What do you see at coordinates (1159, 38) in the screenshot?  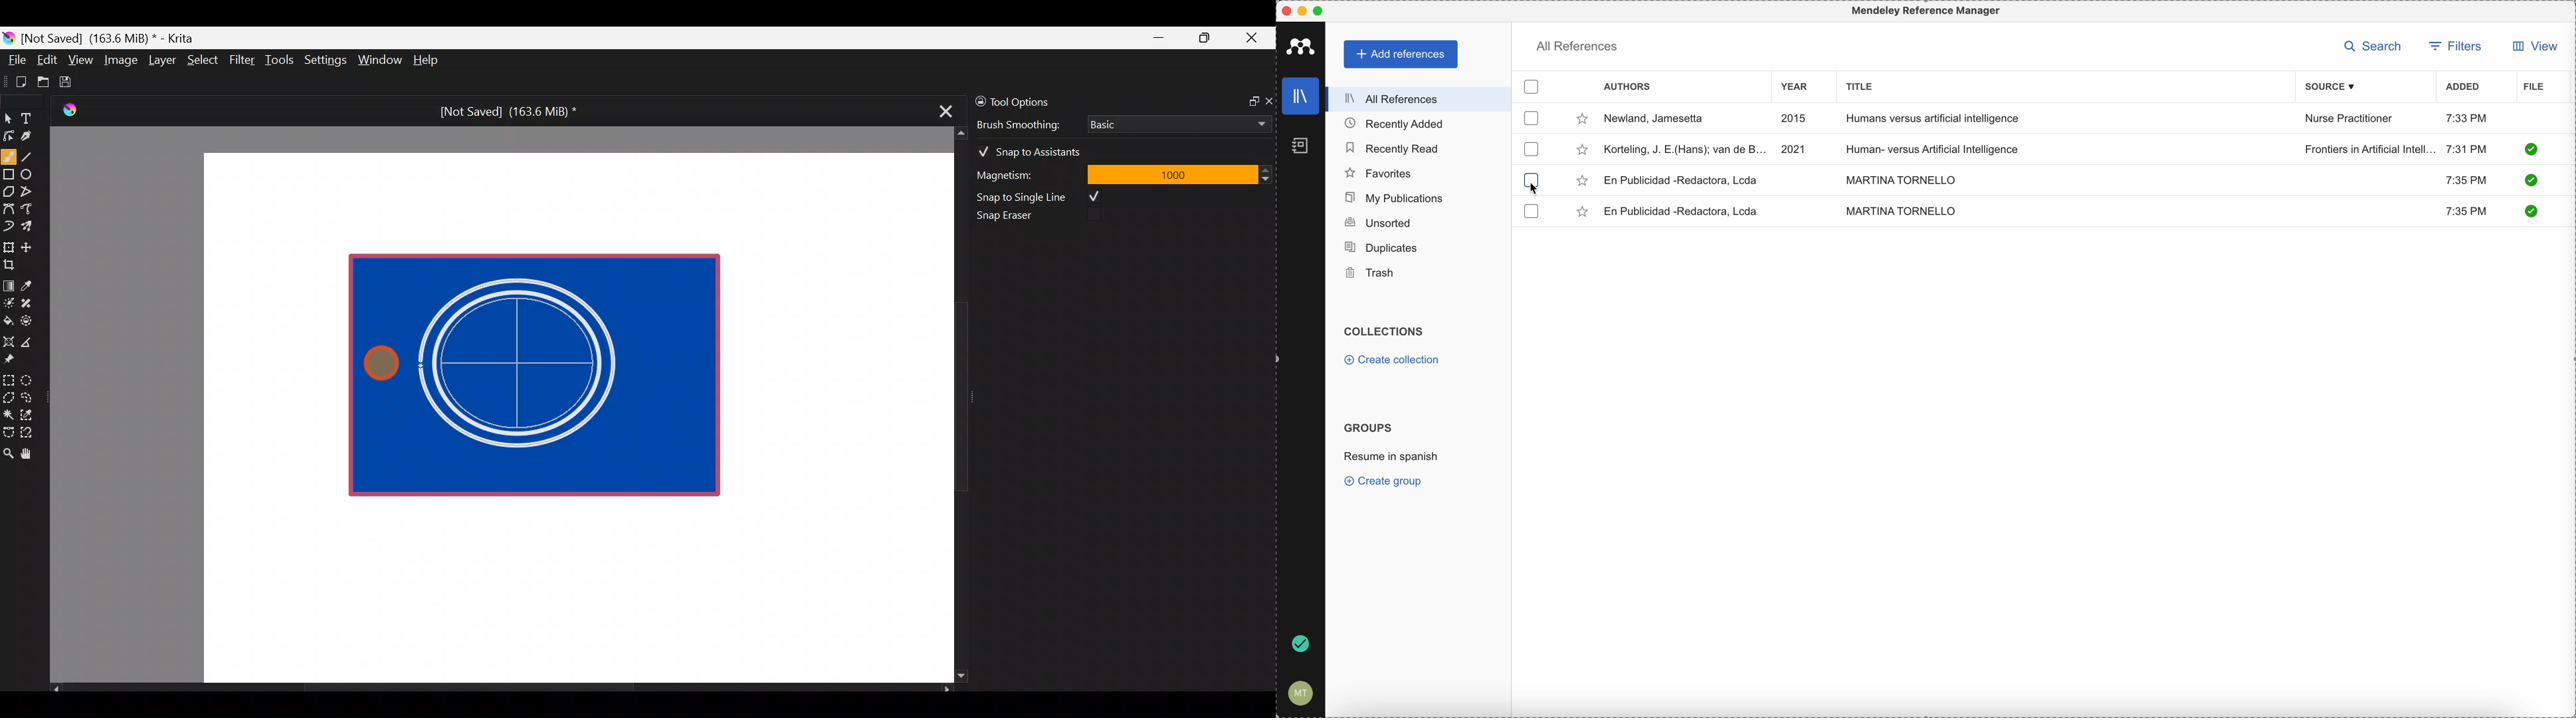 I see `Minimize` at bounding box center [1159, 38].